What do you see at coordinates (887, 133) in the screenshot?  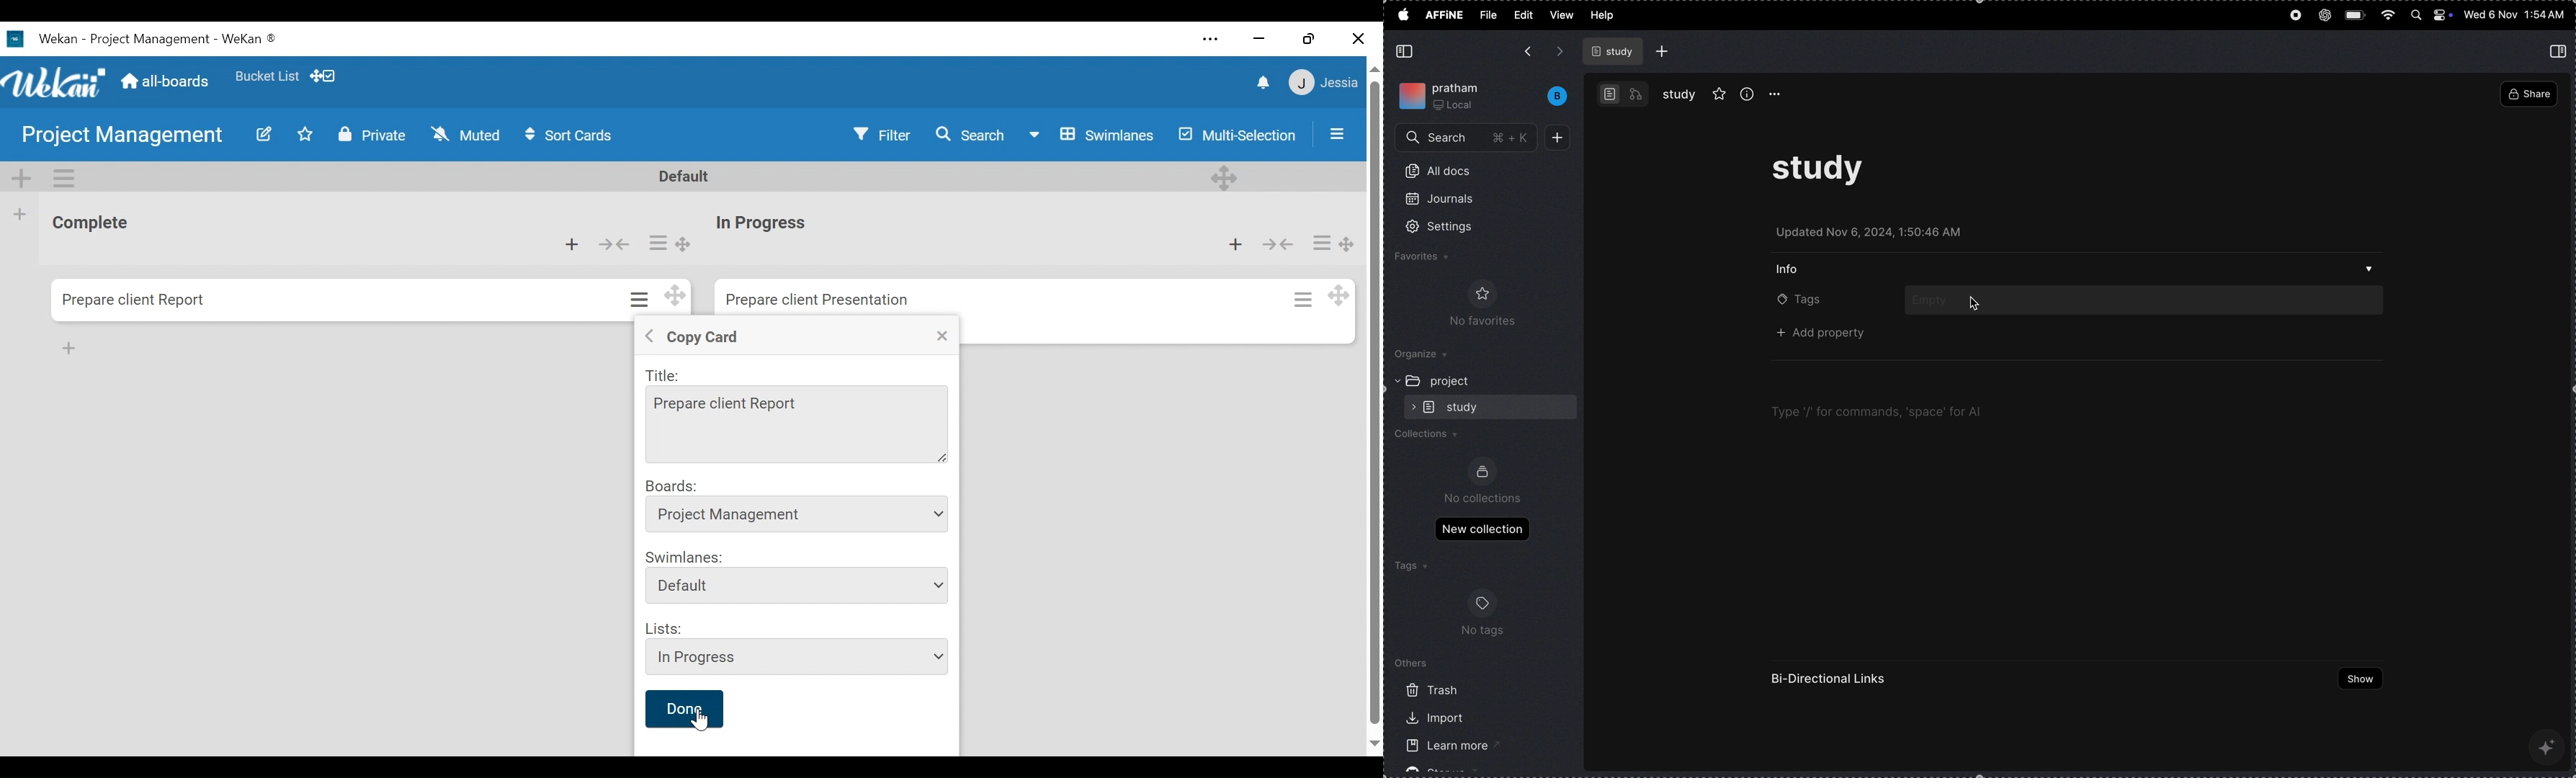 I see `Filter` at bounding box center [887, 133].